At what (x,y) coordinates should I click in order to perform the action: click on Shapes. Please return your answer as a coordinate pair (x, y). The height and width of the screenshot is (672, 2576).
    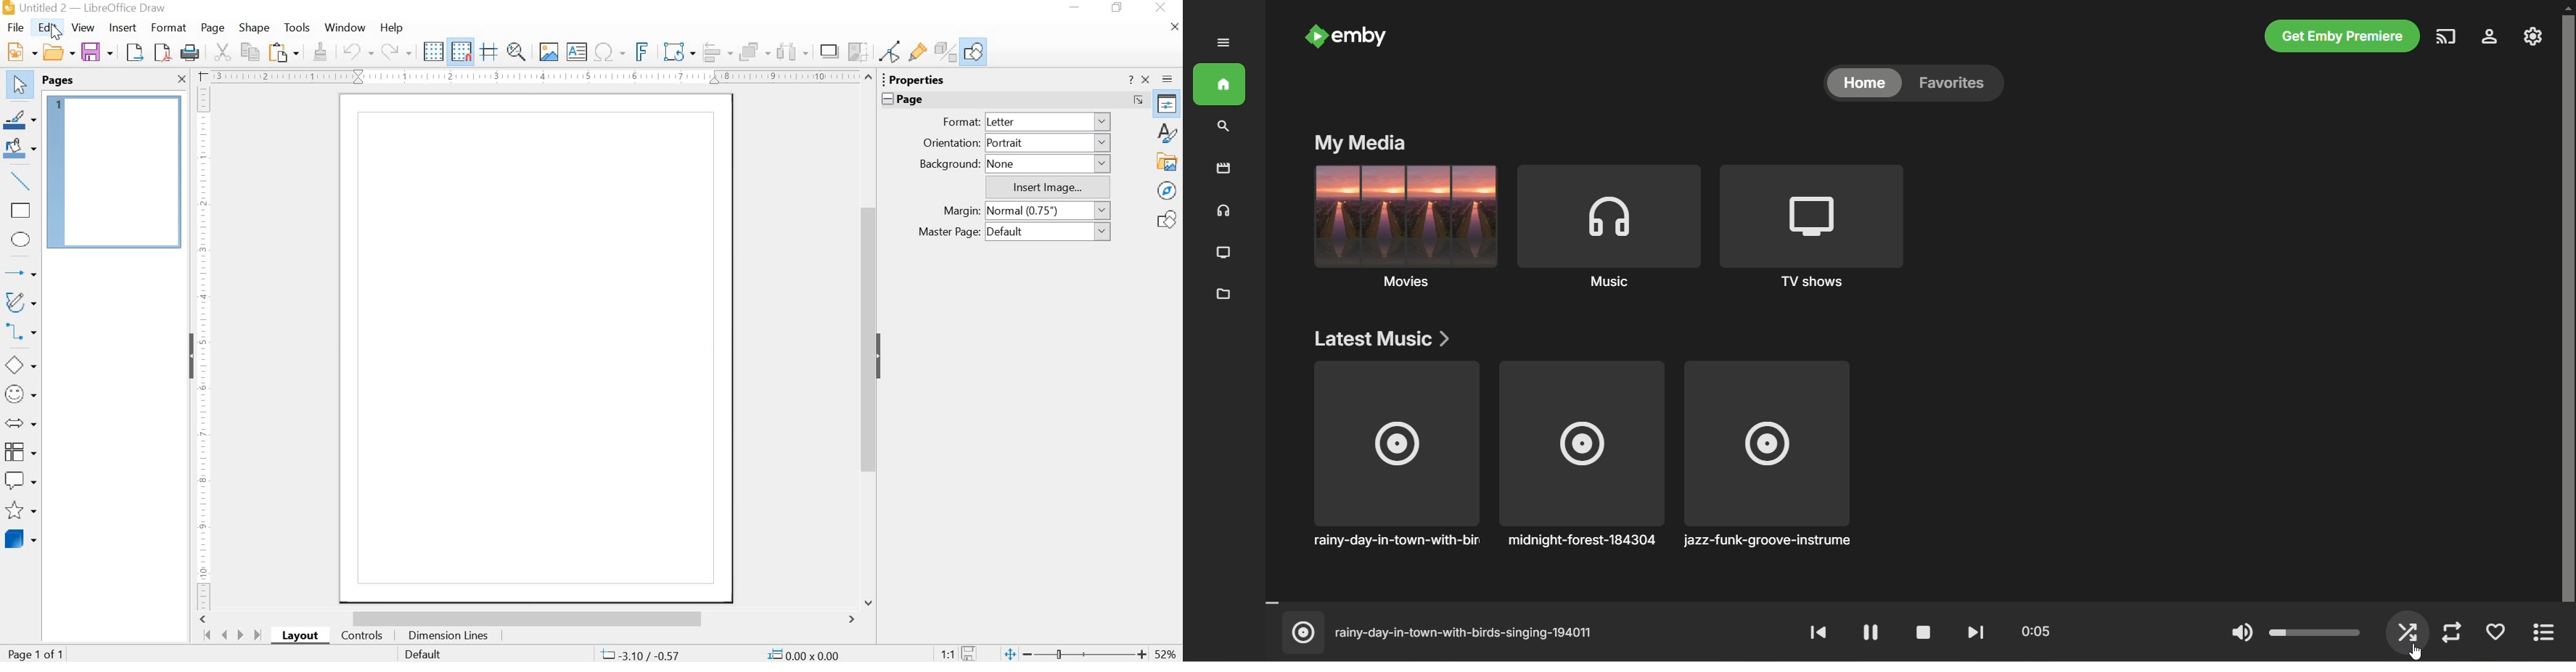
    Looking at the image, I should click on (1168, 219).